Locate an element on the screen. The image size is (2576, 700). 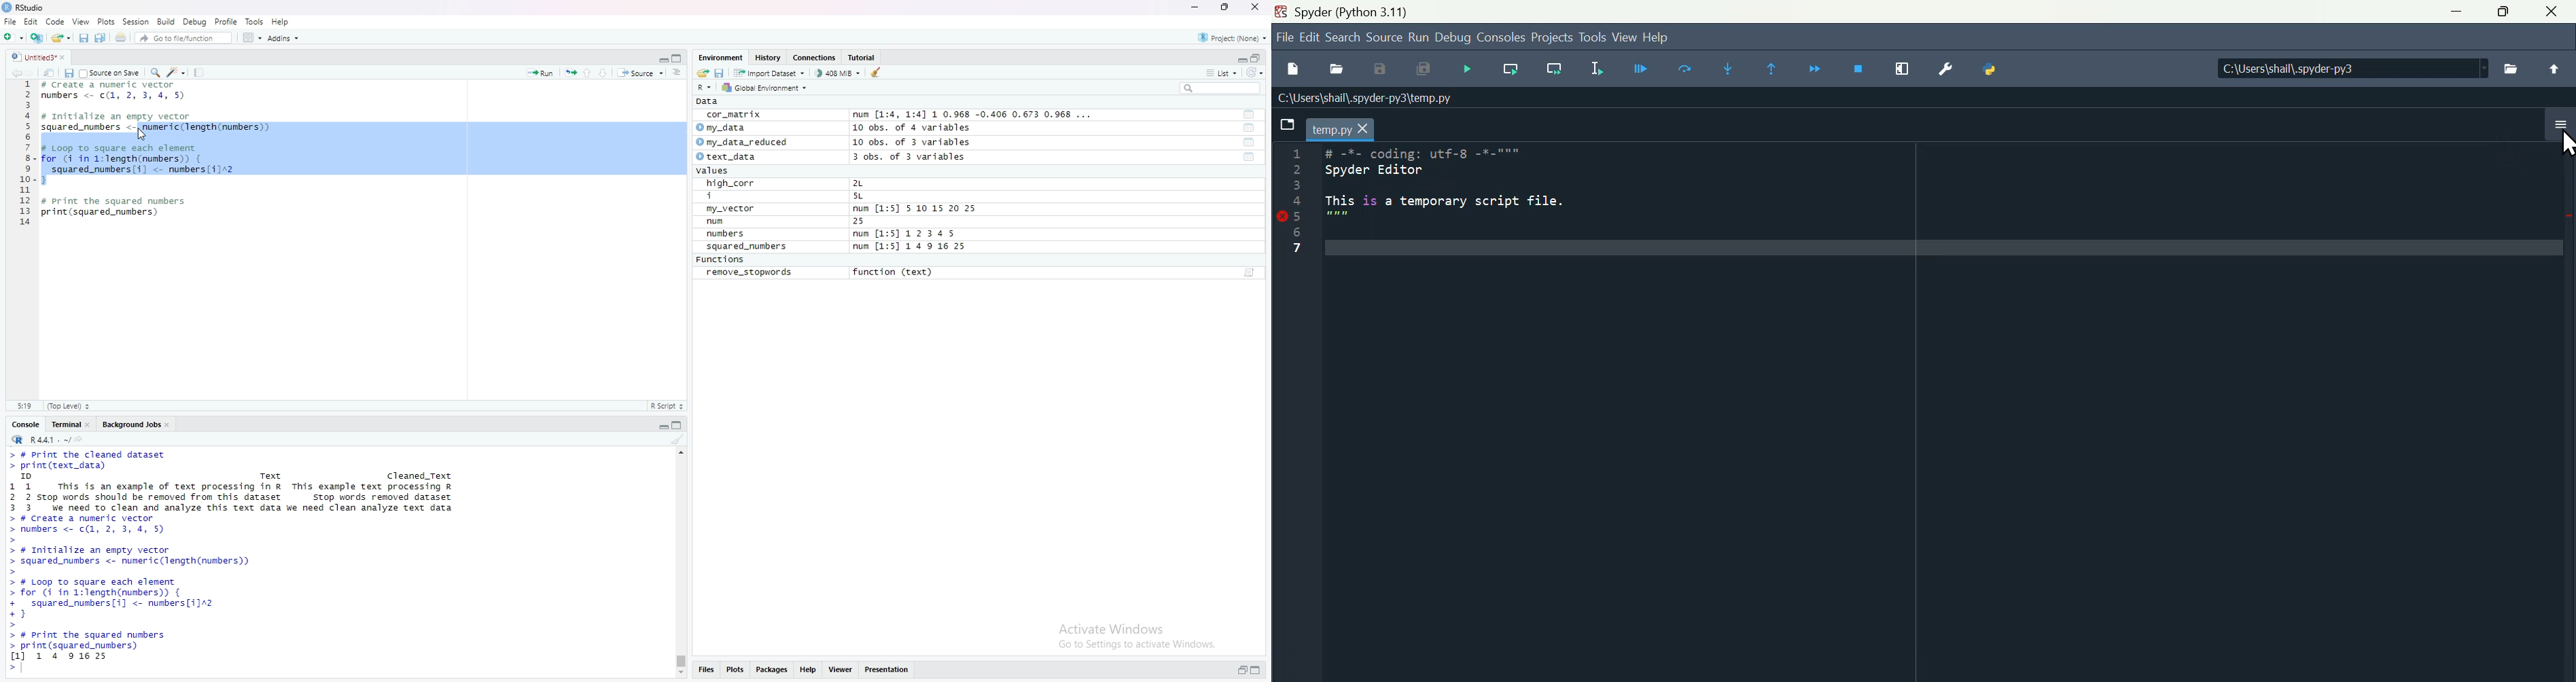
Plots is located at coordinates (106, 21).